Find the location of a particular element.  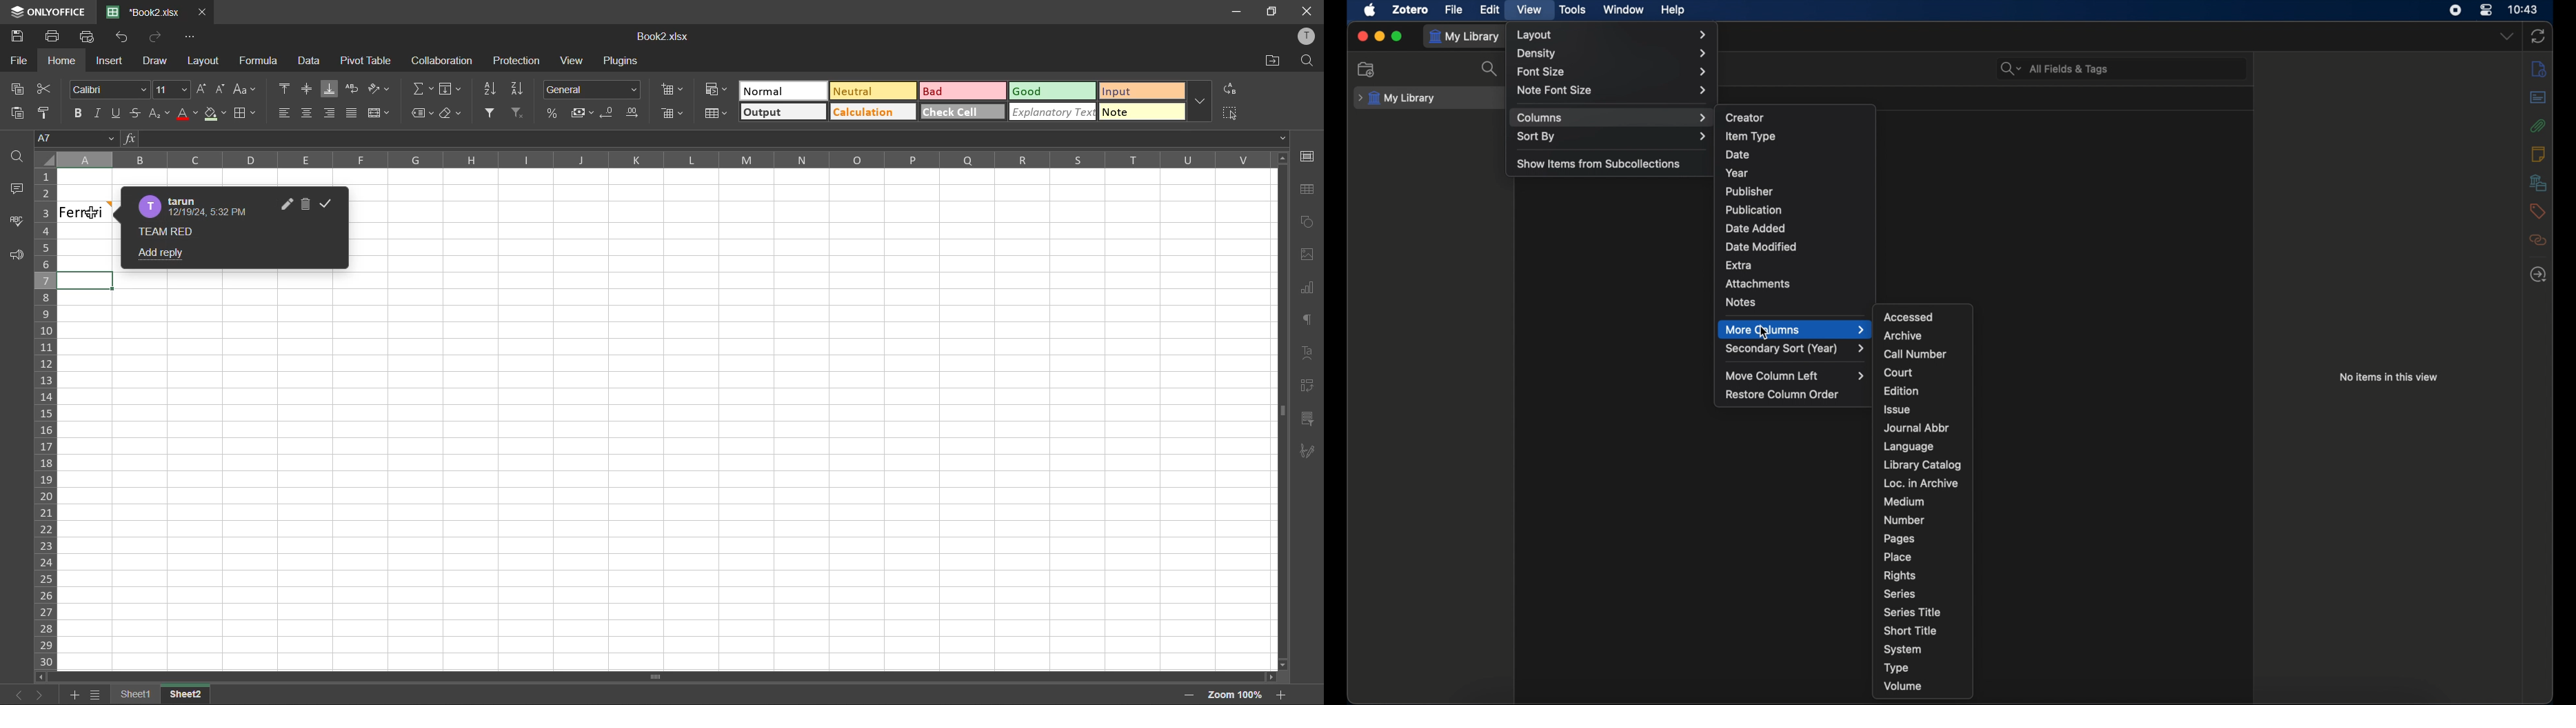

selectcells is located at coordinates (1229, 113).